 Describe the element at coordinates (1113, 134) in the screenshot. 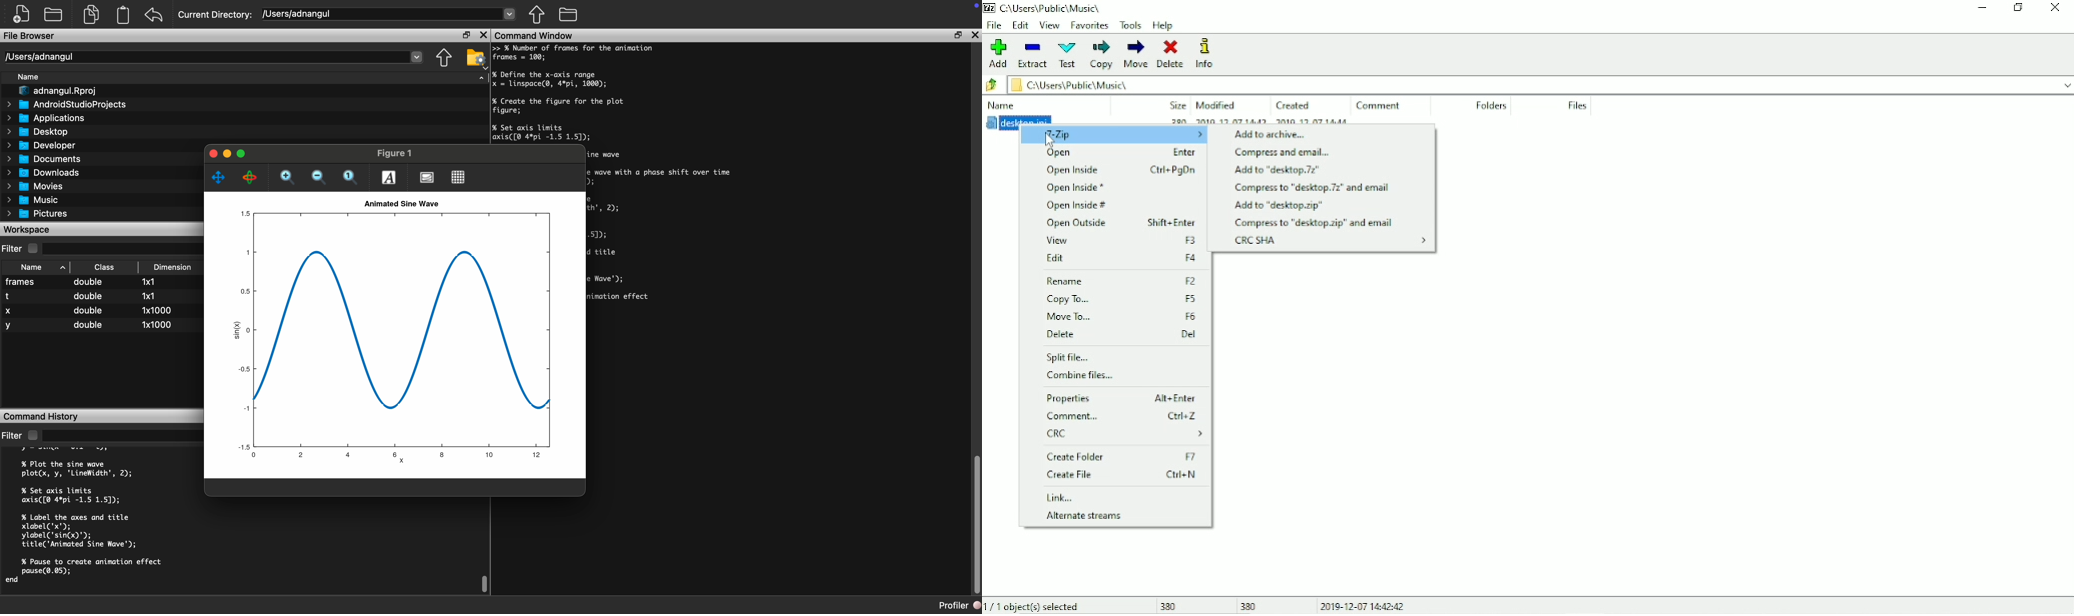

I see `7-Zip` at that location.